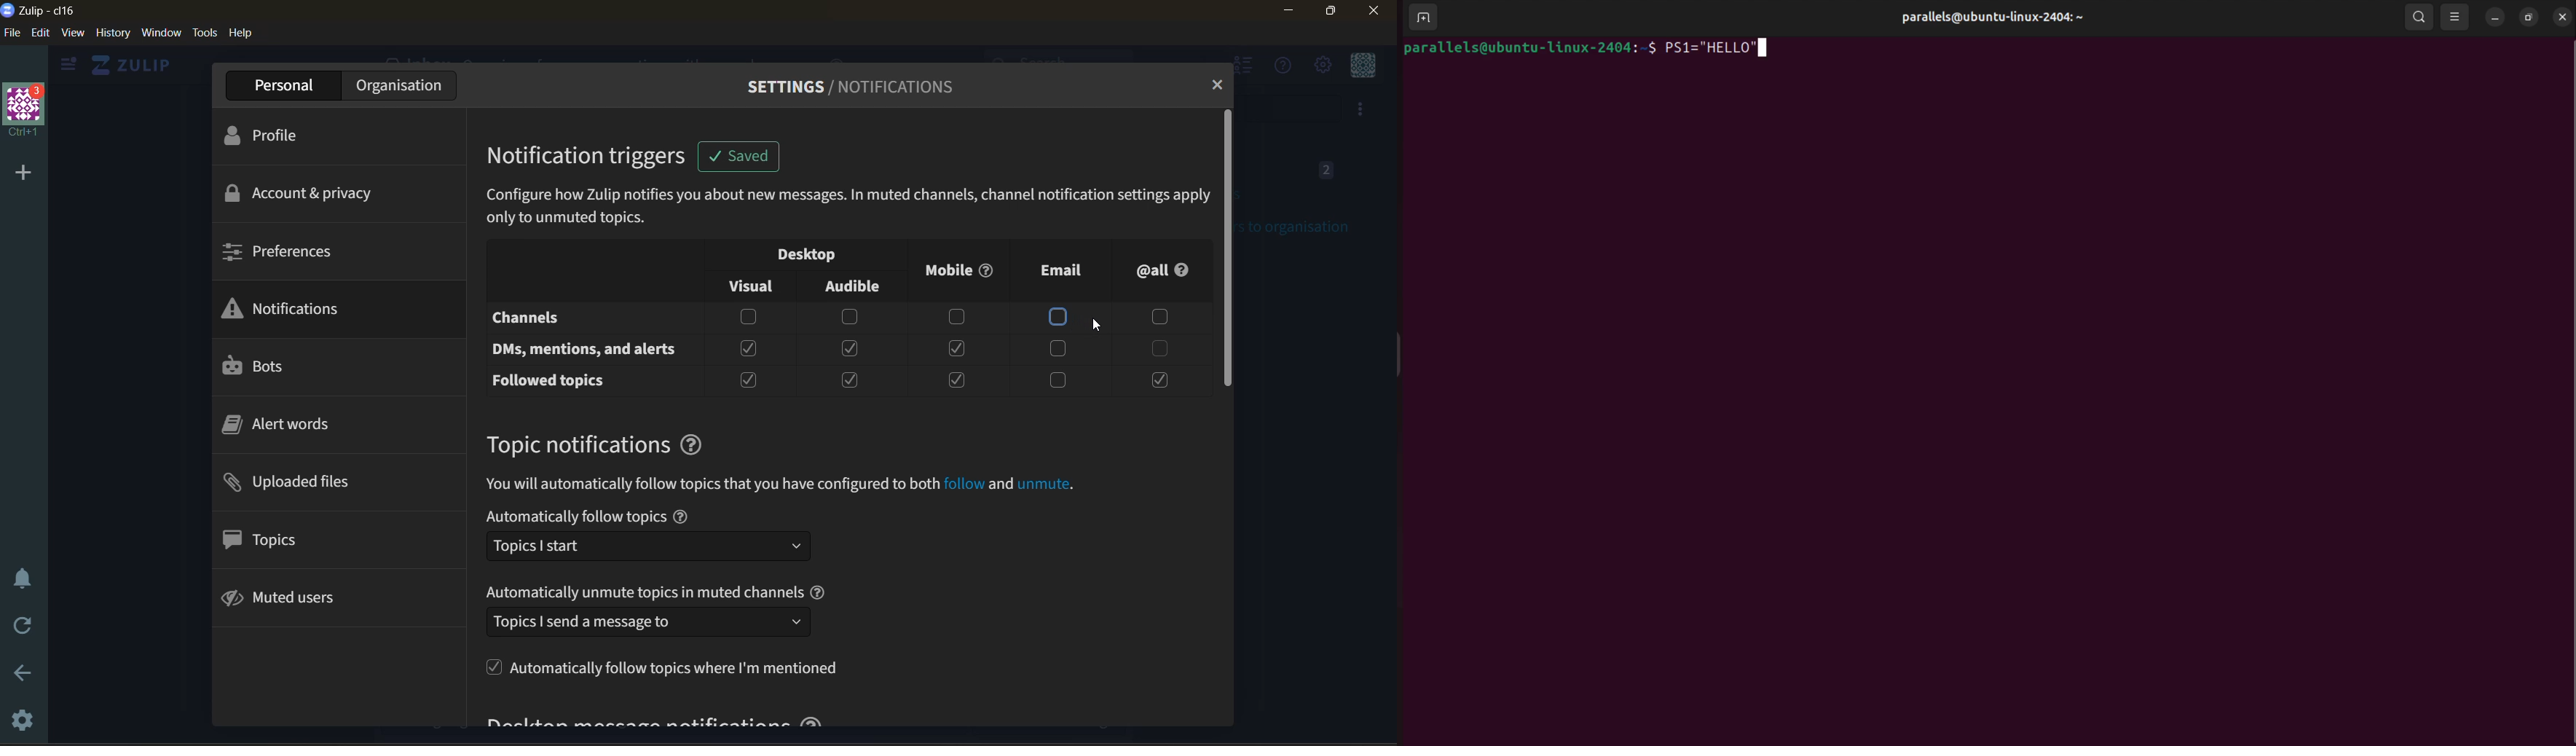  Describe the element at coordinates (1099, 325) in the screenshot. I see `cursor` at that location.